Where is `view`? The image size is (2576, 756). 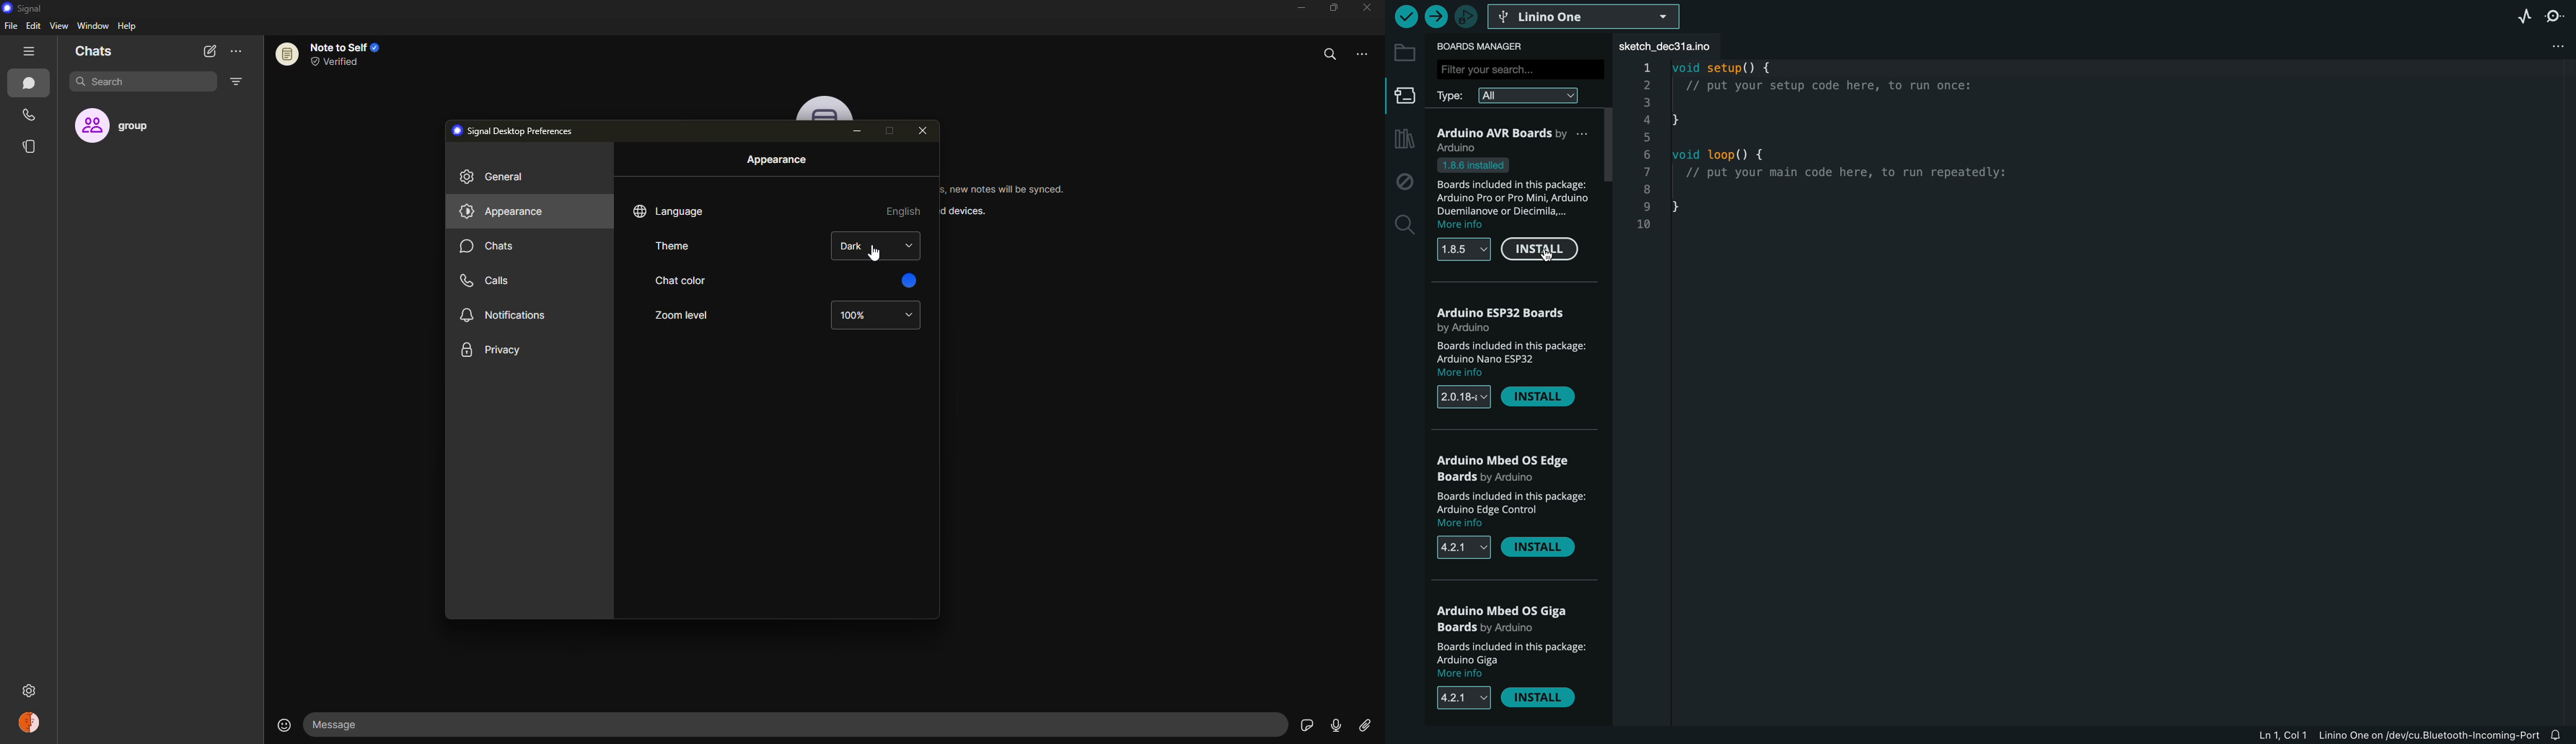 view is located at coordinates (58, 25).